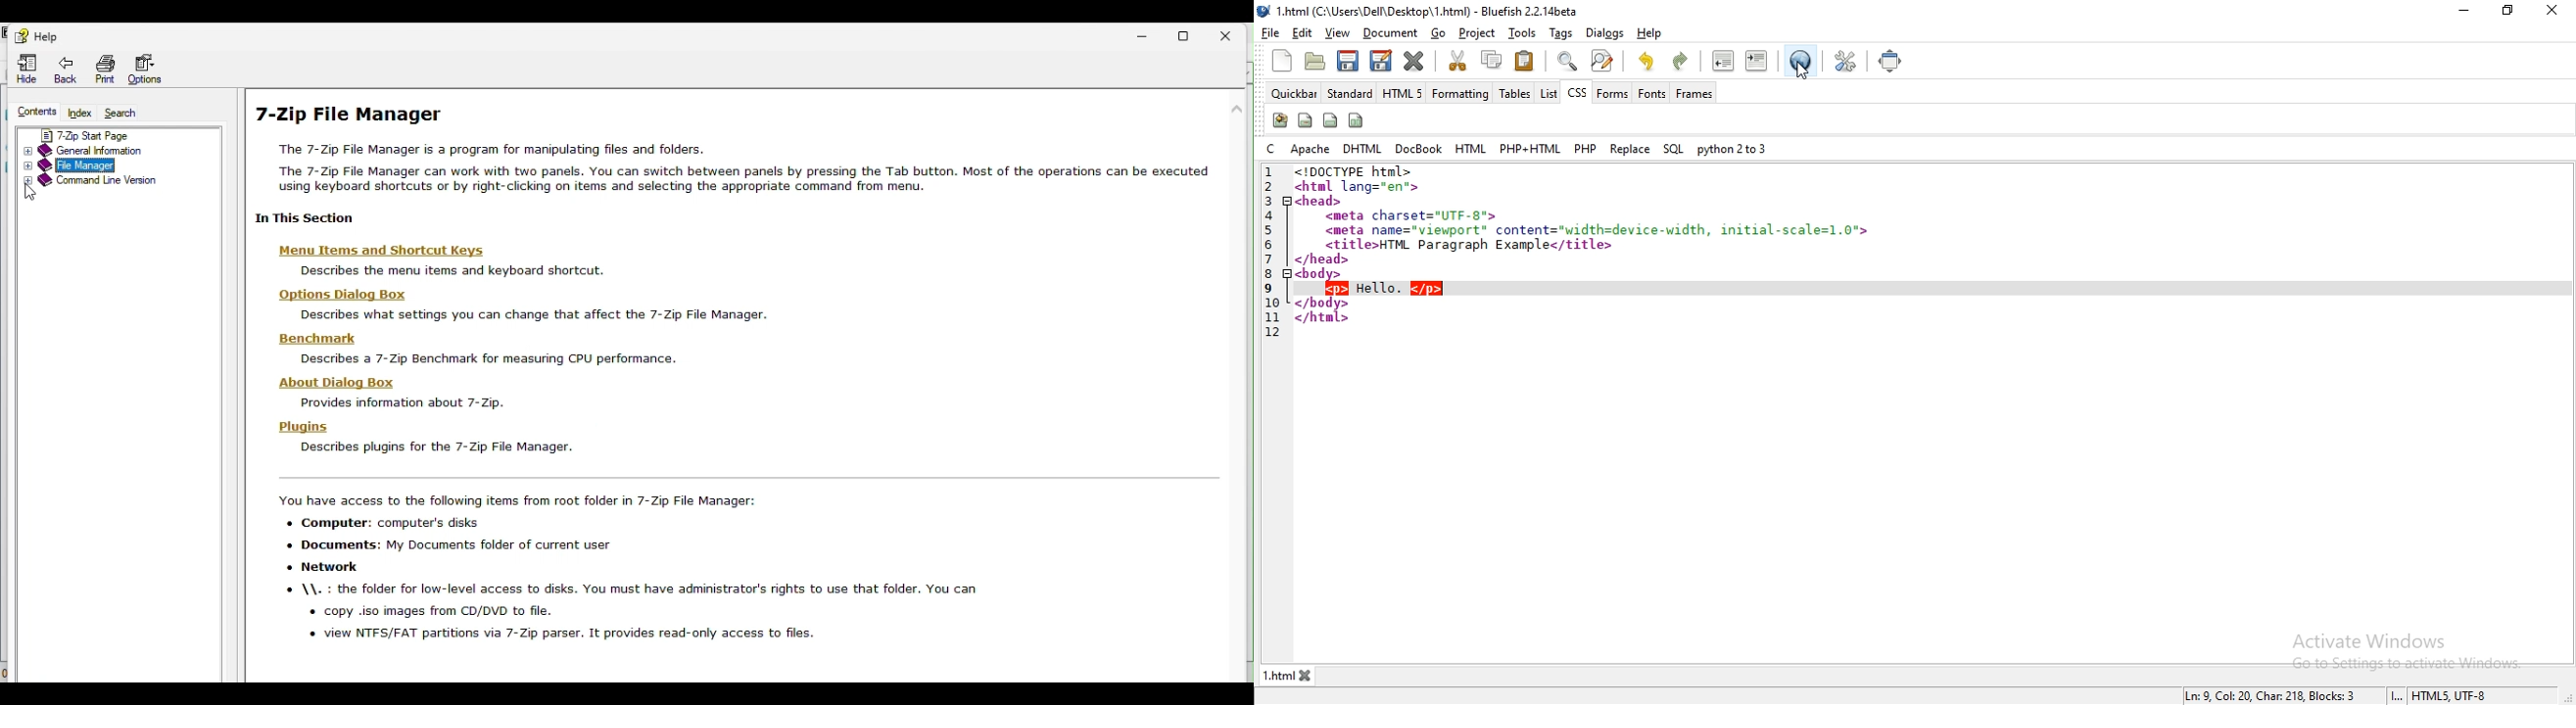 The image size is (2576, 728). Describe the element at coordinates (1360, 186) in the screenshot. I see `<html lang="en">` at that location.